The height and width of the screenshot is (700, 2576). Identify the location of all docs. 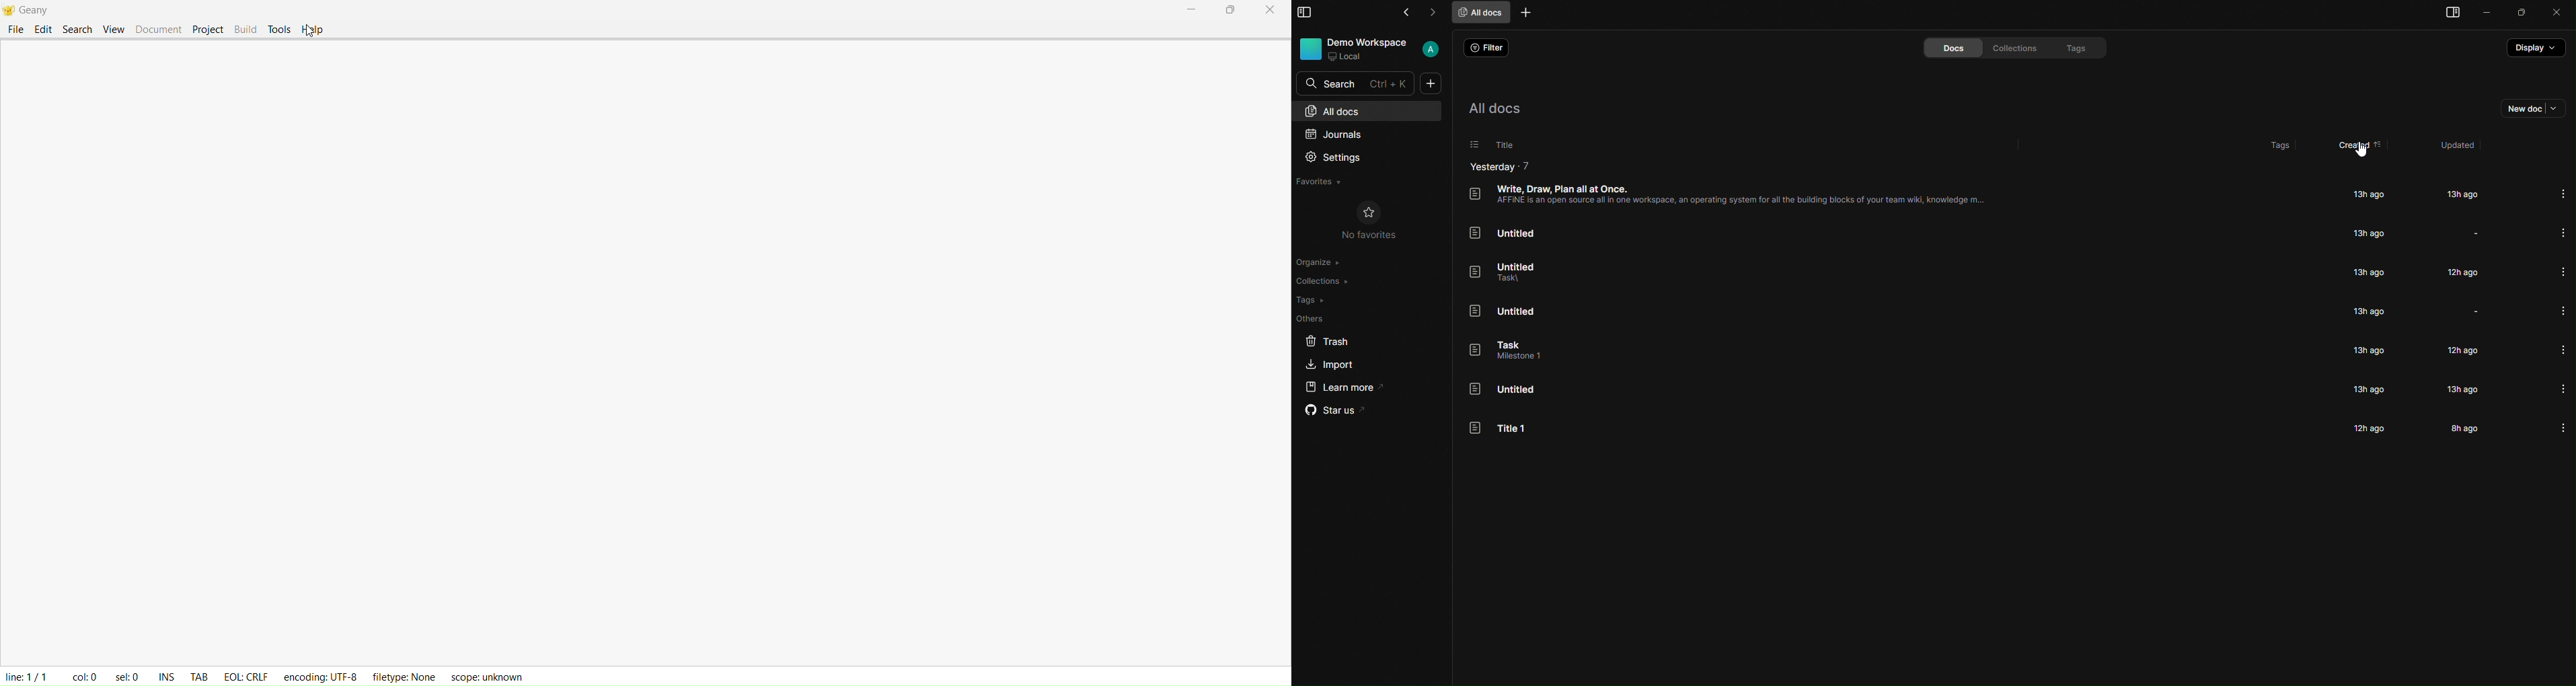
(1481, 13).